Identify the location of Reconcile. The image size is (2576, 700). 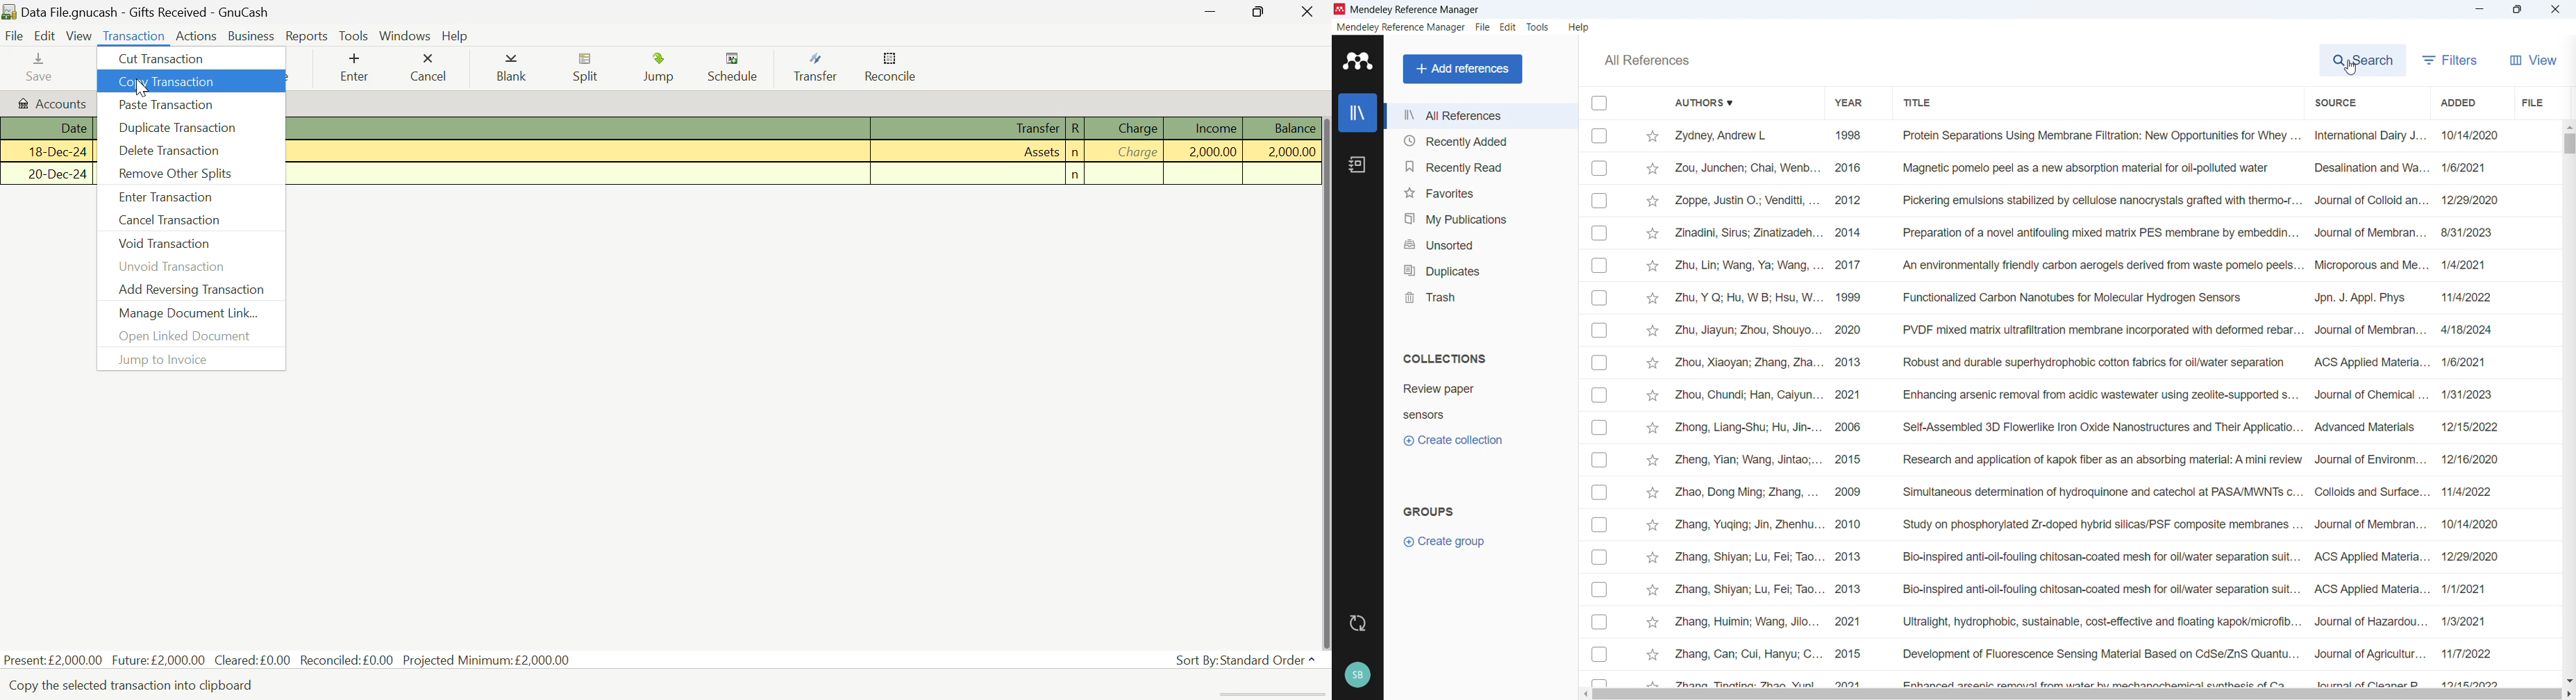
(891, 67).